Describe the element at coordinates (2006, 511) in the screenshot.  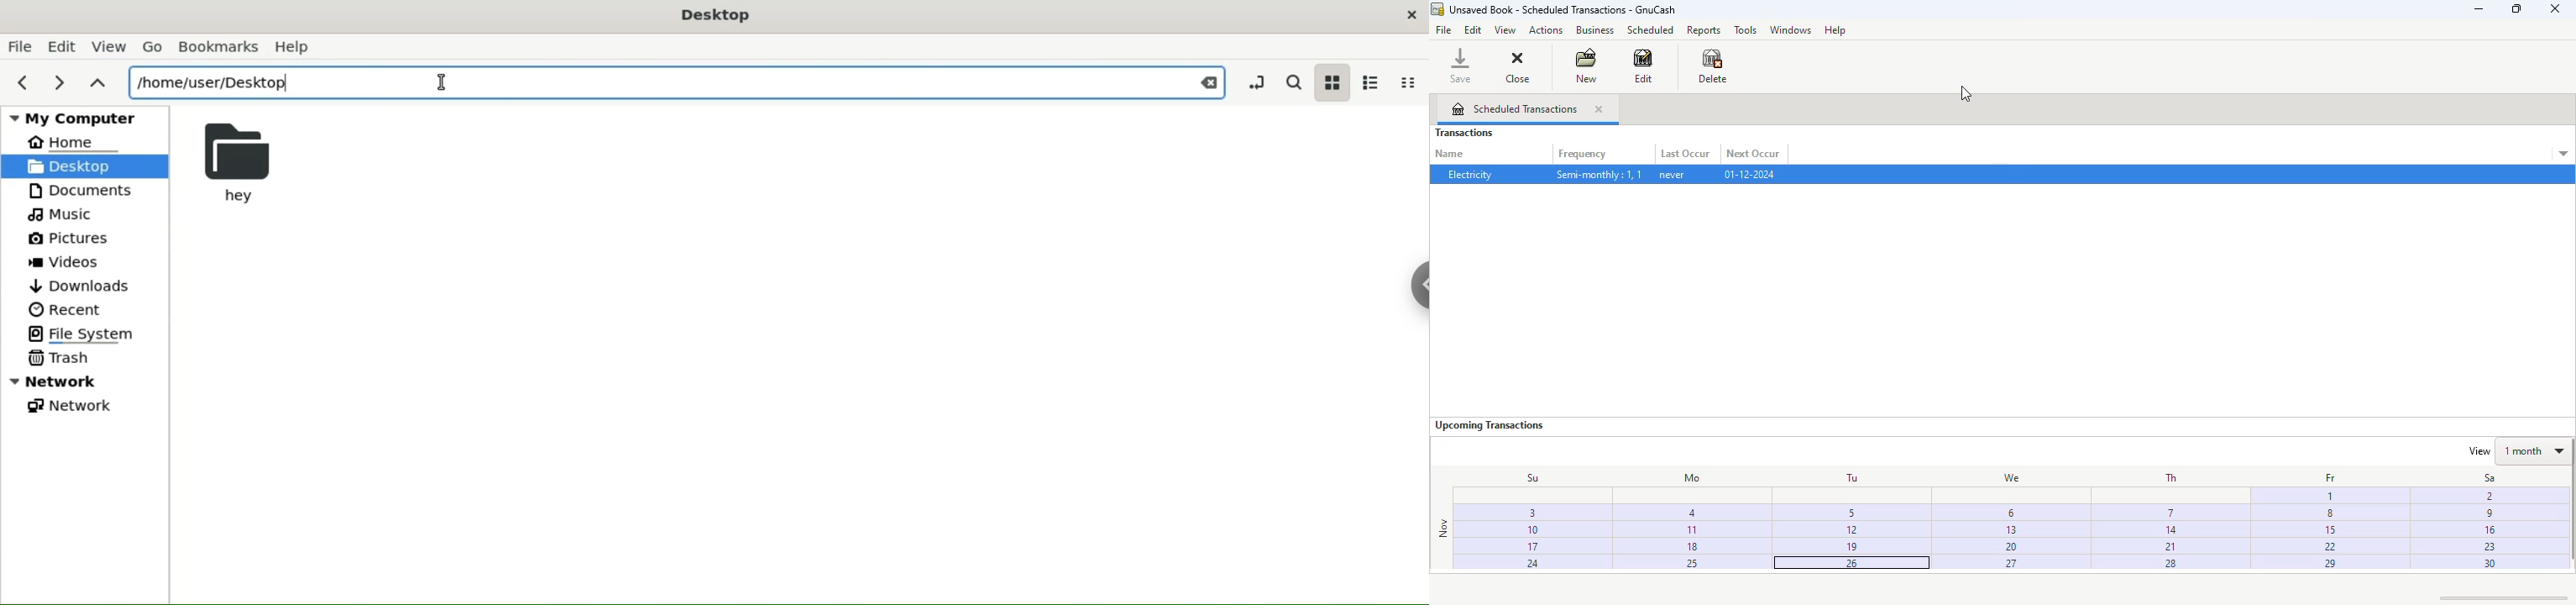
I see `3` at that location.